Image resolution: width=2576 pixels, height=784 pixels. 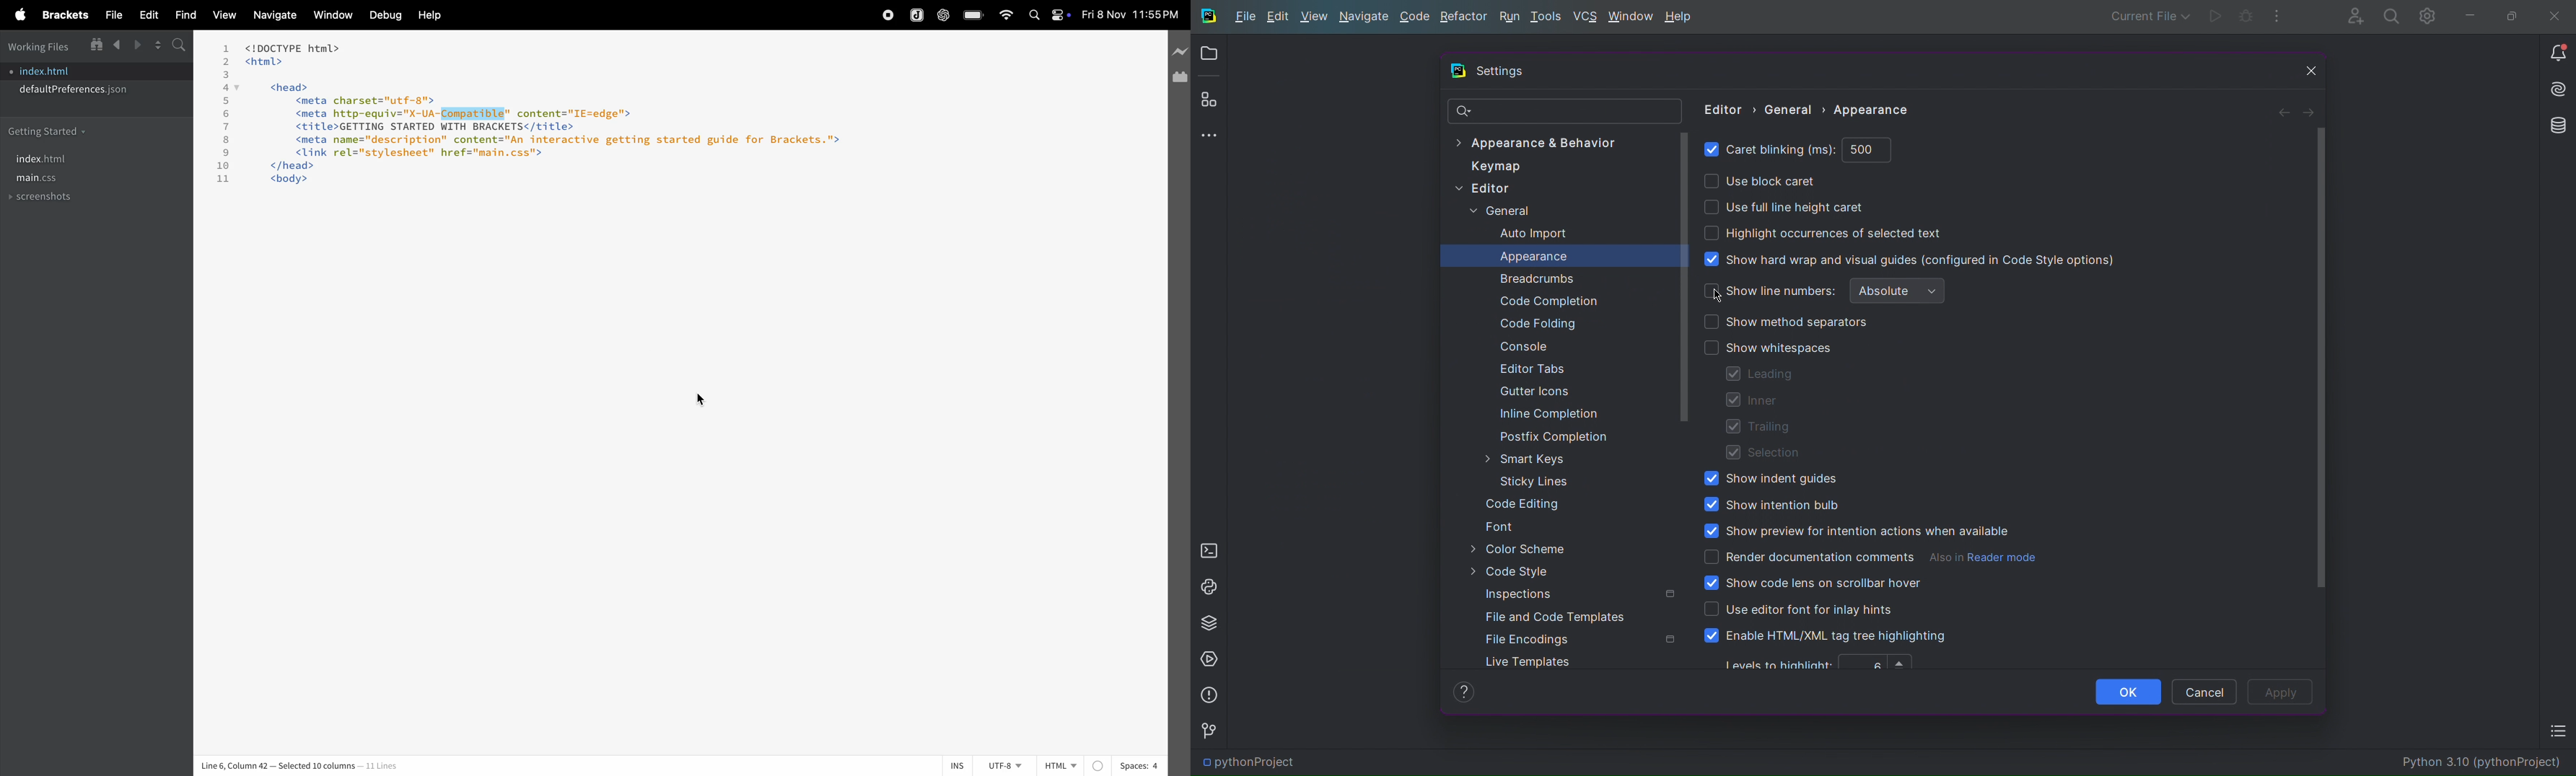 I want to click on Inspections, so click(x=1523, y=595).